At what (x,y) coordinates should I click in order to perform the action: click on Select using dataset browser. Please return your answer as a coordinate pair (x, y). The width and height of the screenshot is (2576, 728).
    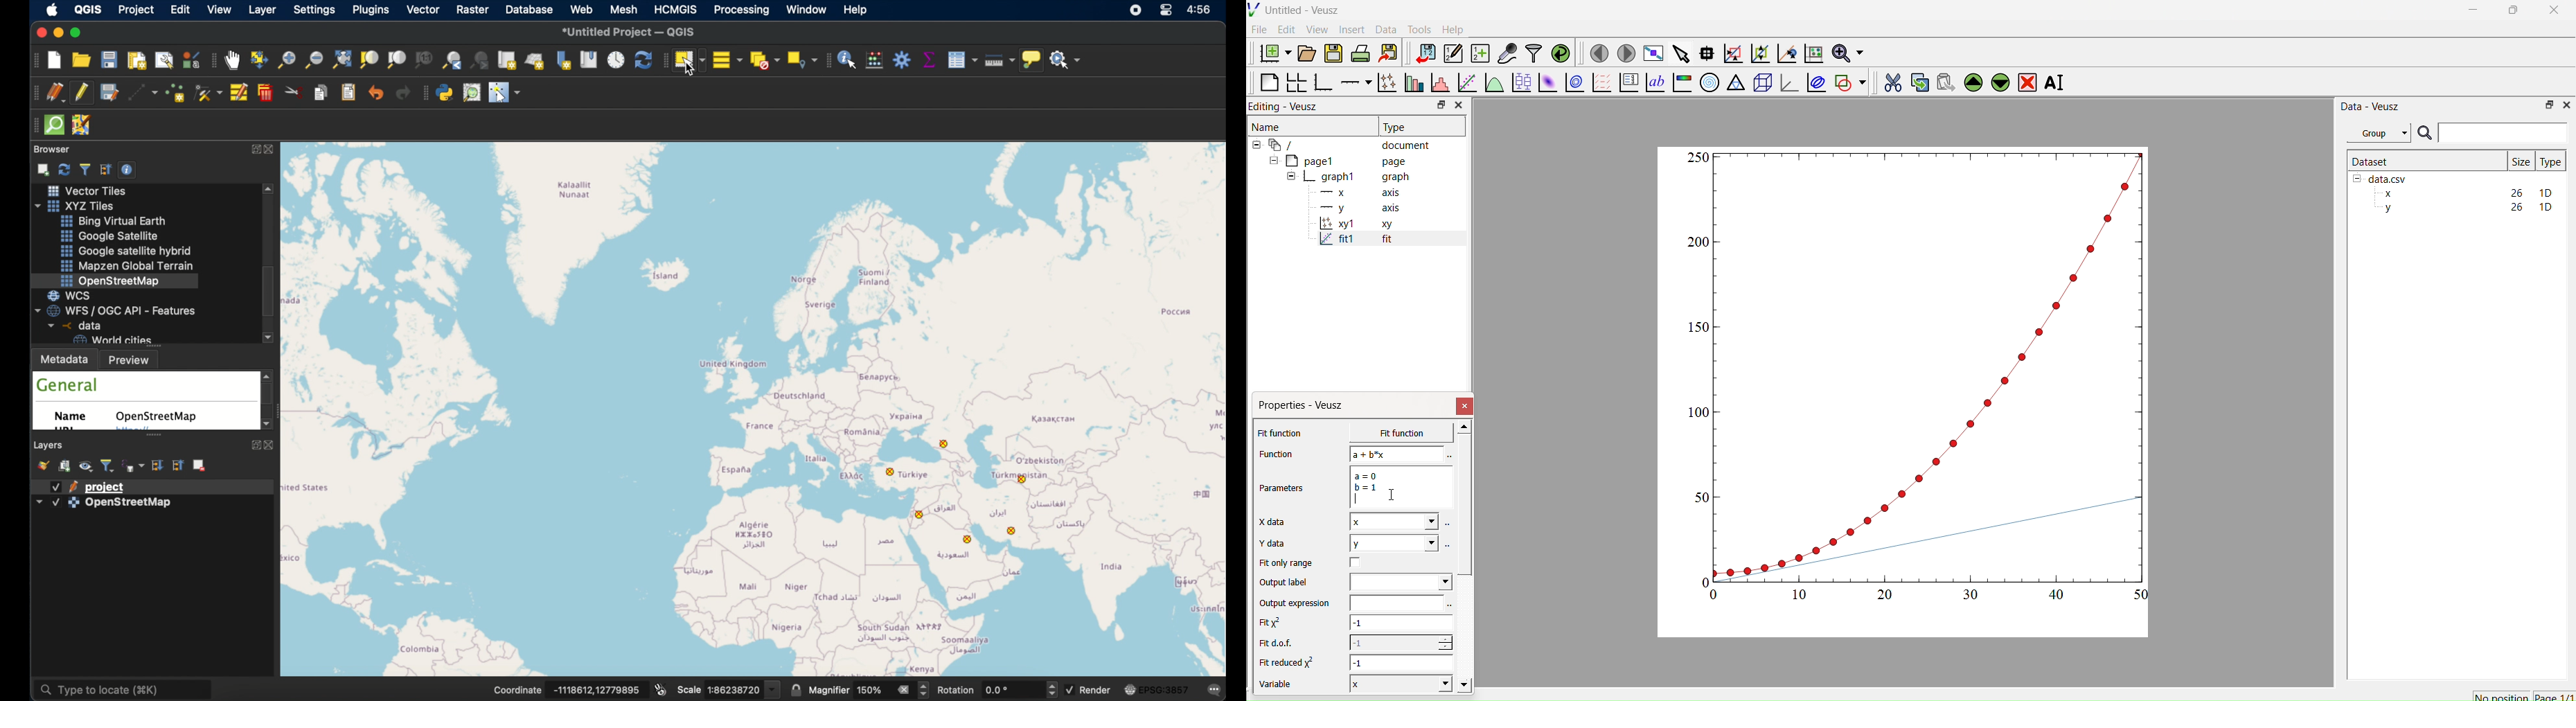
    Looking at the image, I should click on (1448, 456).